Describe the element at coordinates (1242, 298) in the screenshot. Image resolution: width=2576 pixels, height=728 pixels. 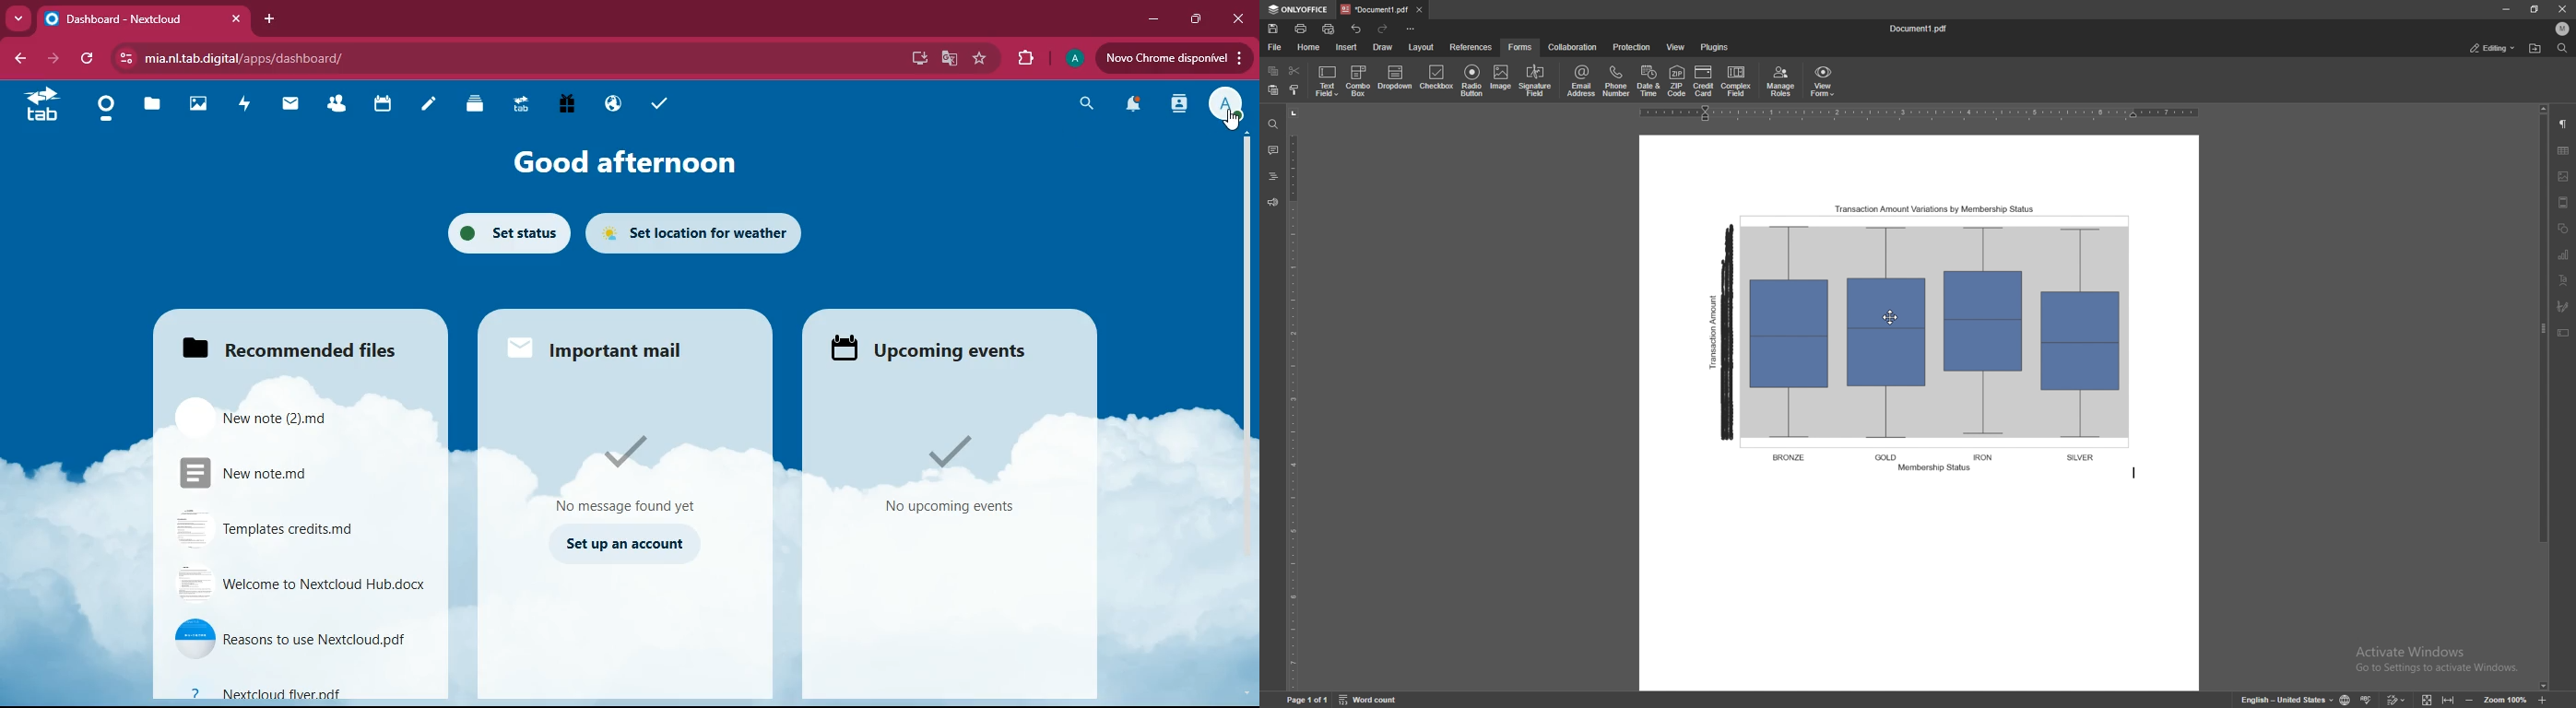
I see `scroll` at that location.